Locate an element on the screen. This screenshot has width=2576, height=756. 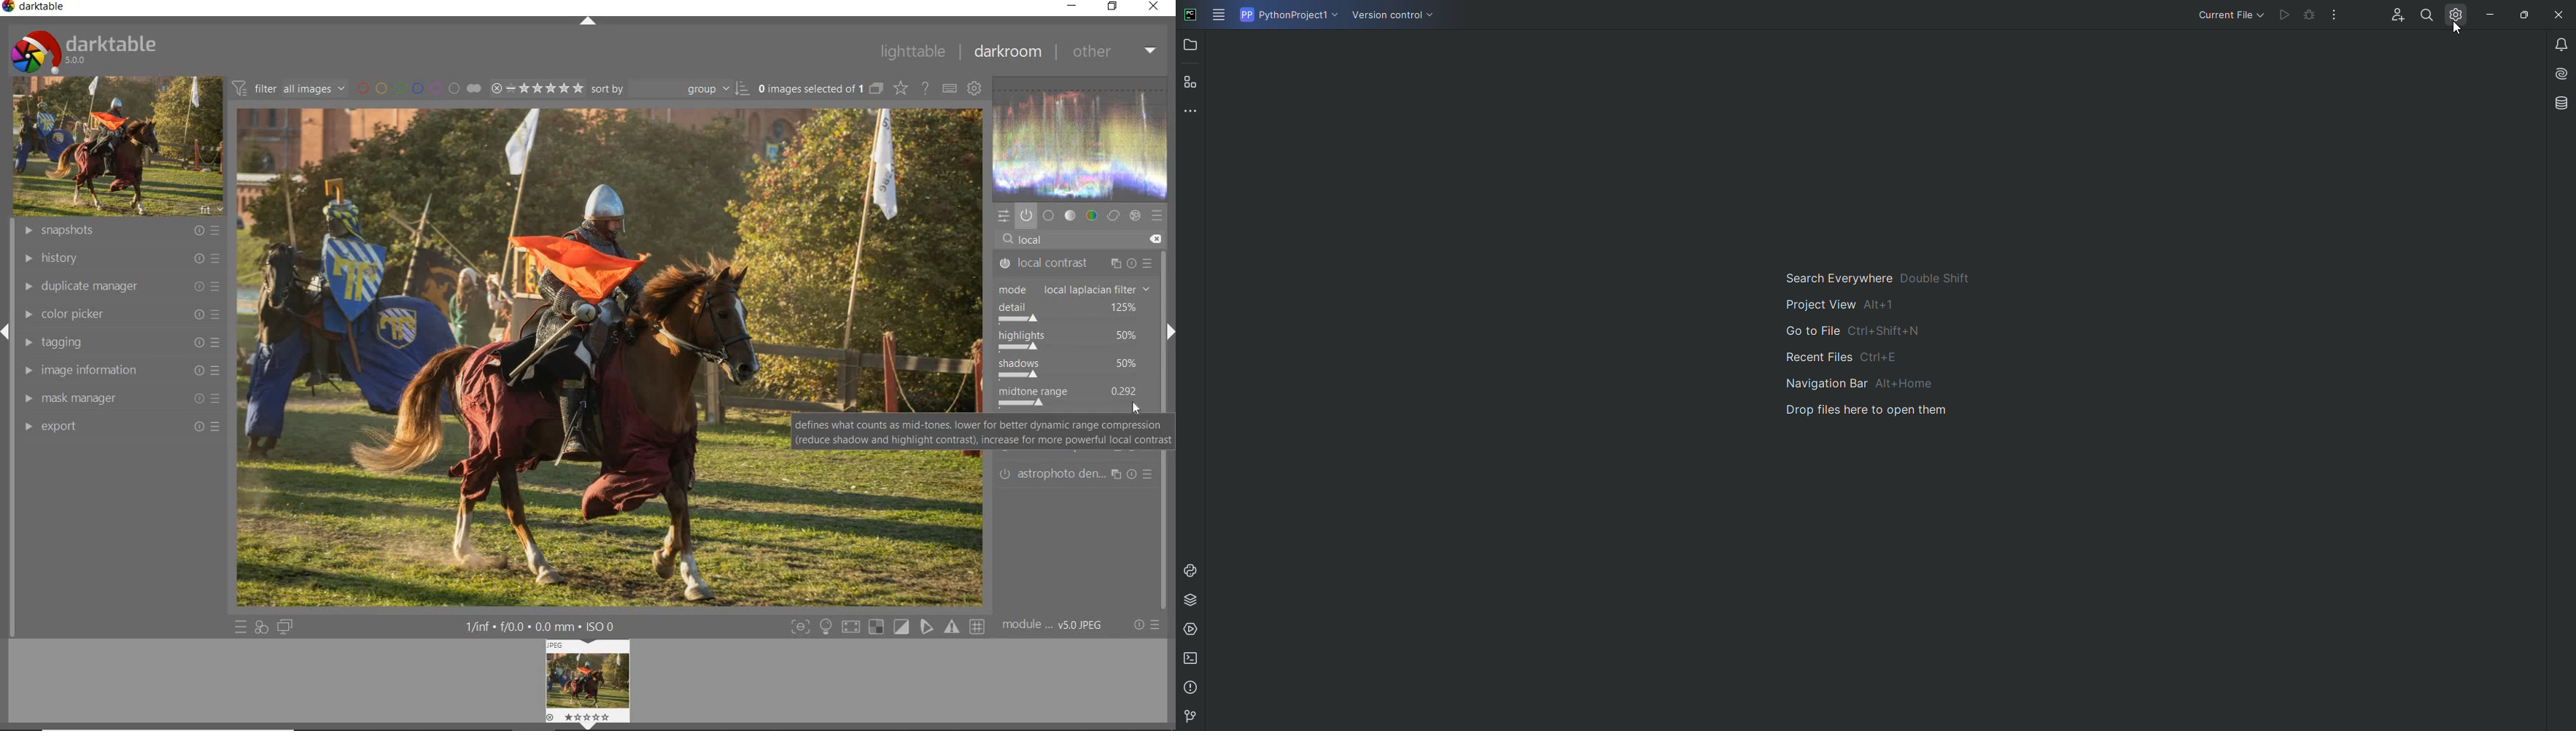
effect is located at coordinates (1135, 215).